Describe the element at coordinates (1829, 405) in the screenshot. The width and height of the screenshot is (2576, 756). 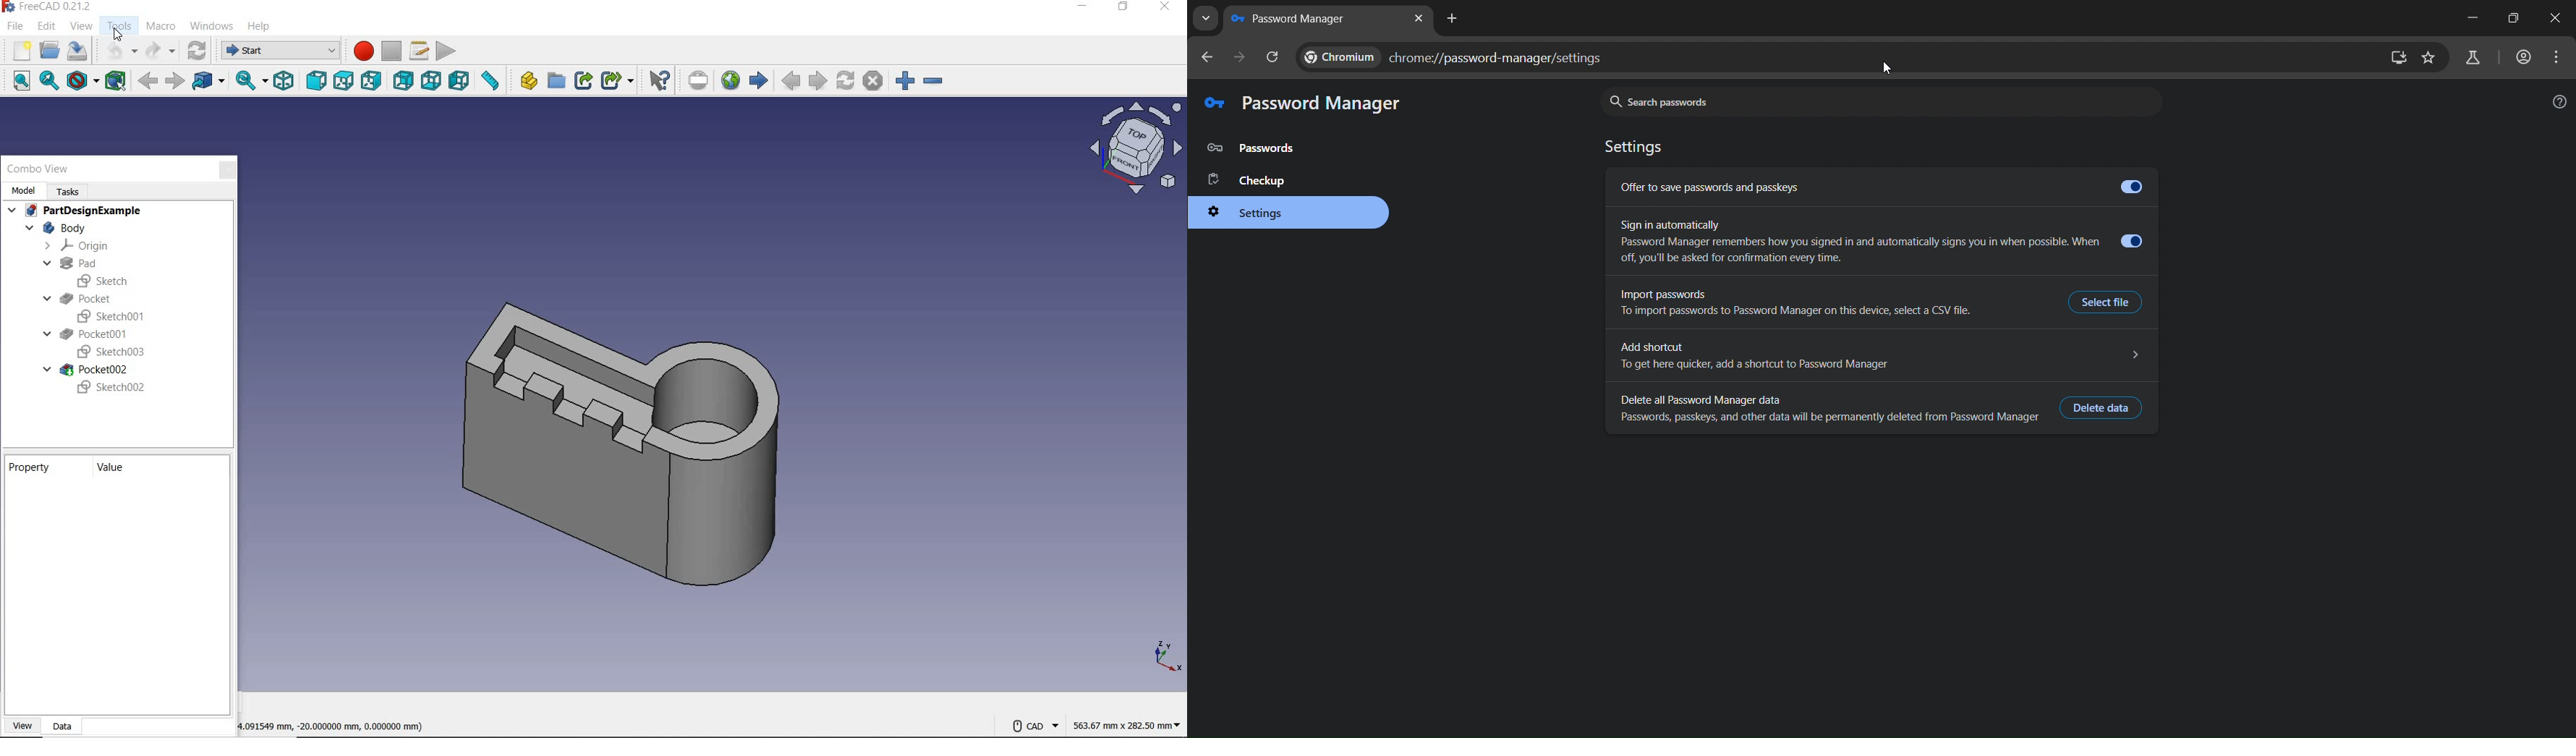
I see `Delete all Password Manager data
Passwords, passkeys, and other data will be permanently deleted from Password Manager` at that location.